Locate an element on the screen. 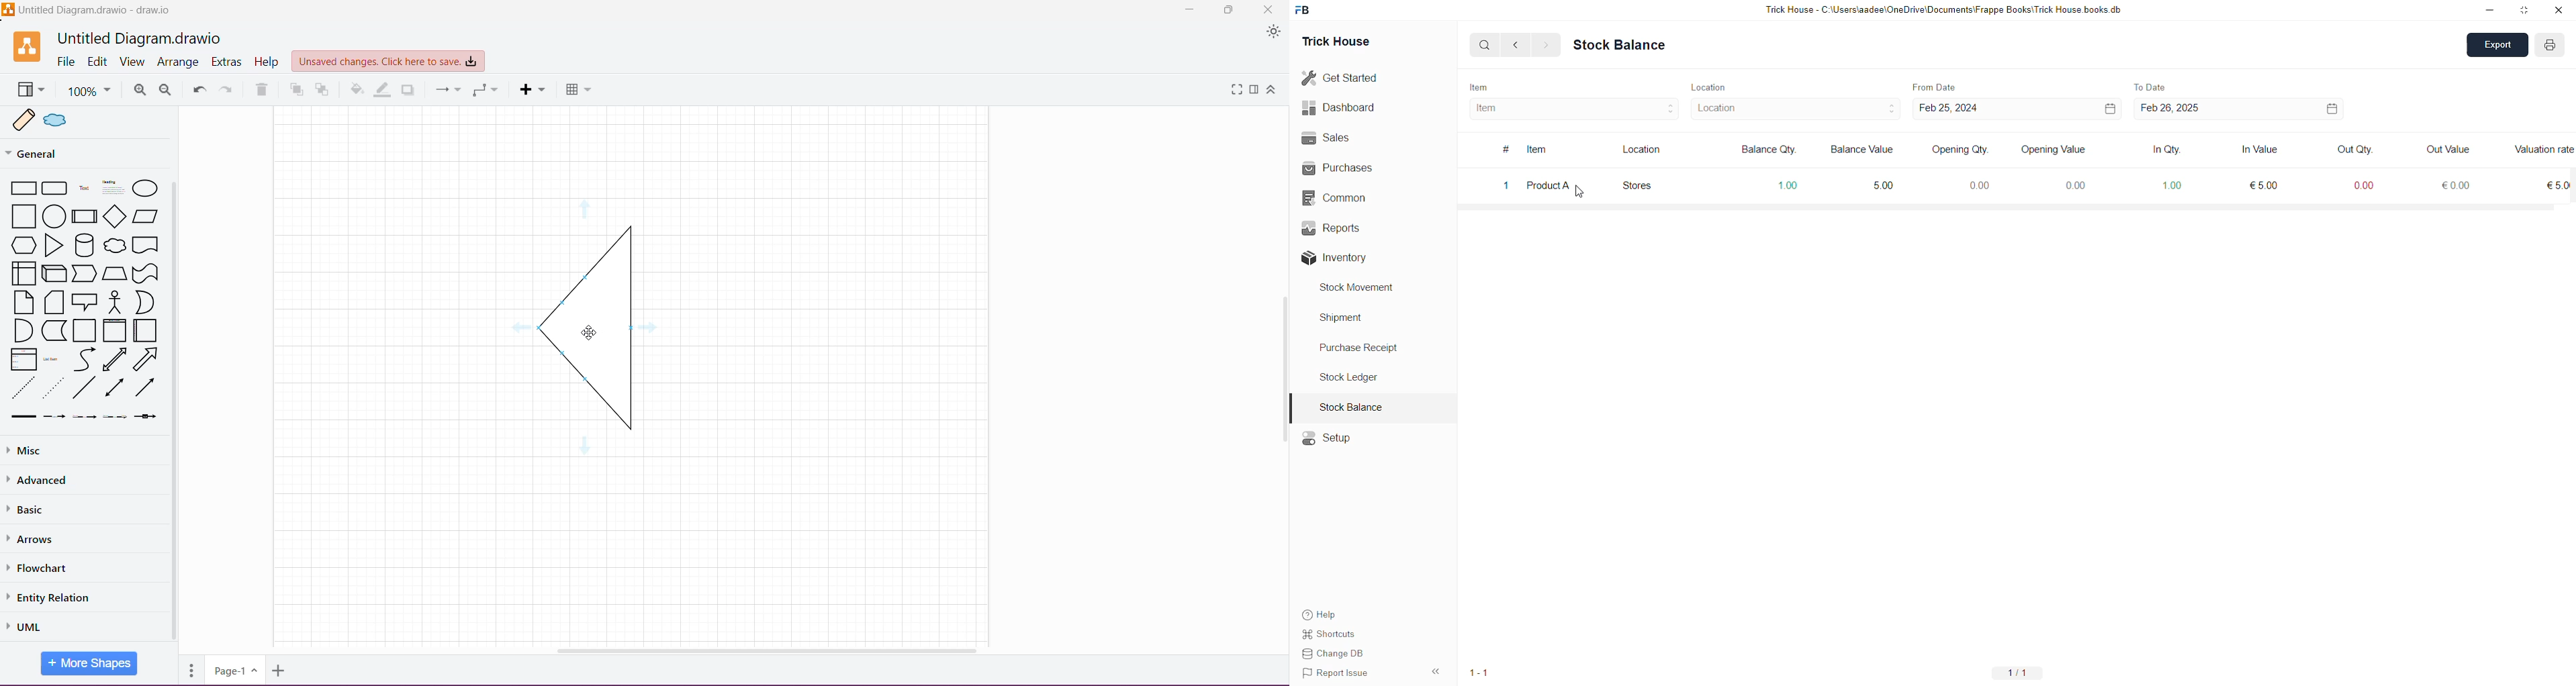 The width and height of the screenshot is (2576, 700). Change DB is located at coordinates (1335, 654).